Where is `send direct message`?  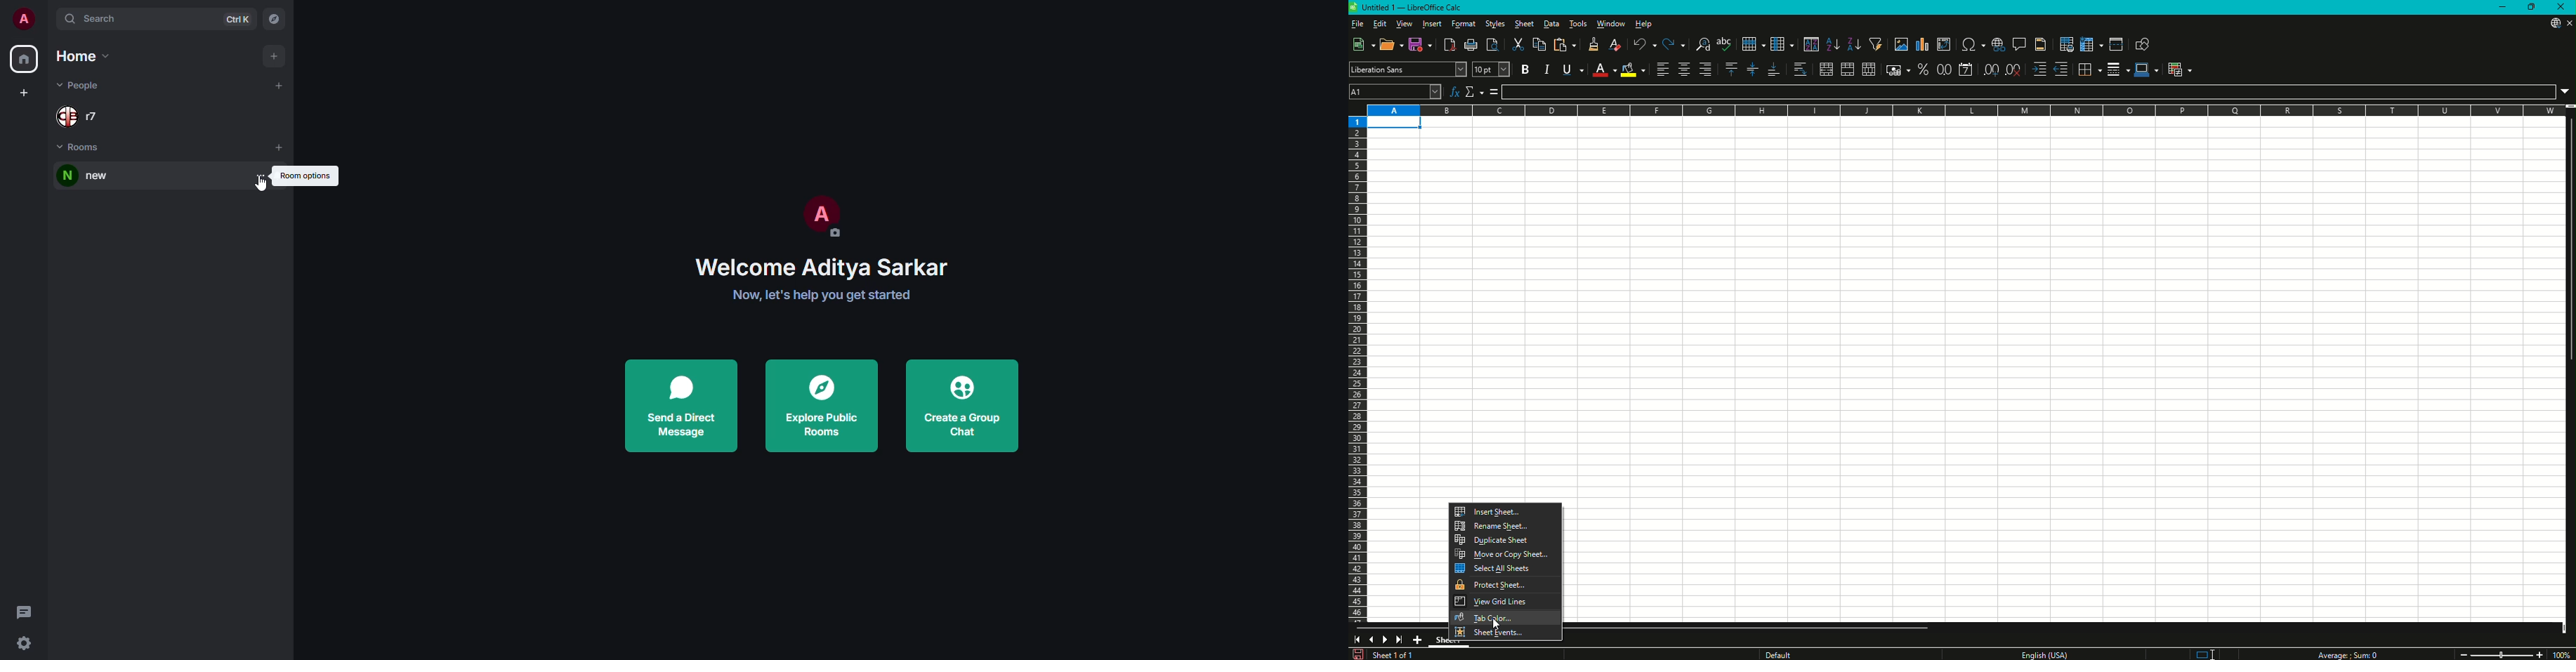
send direct message is located at coordinates (681, 407).